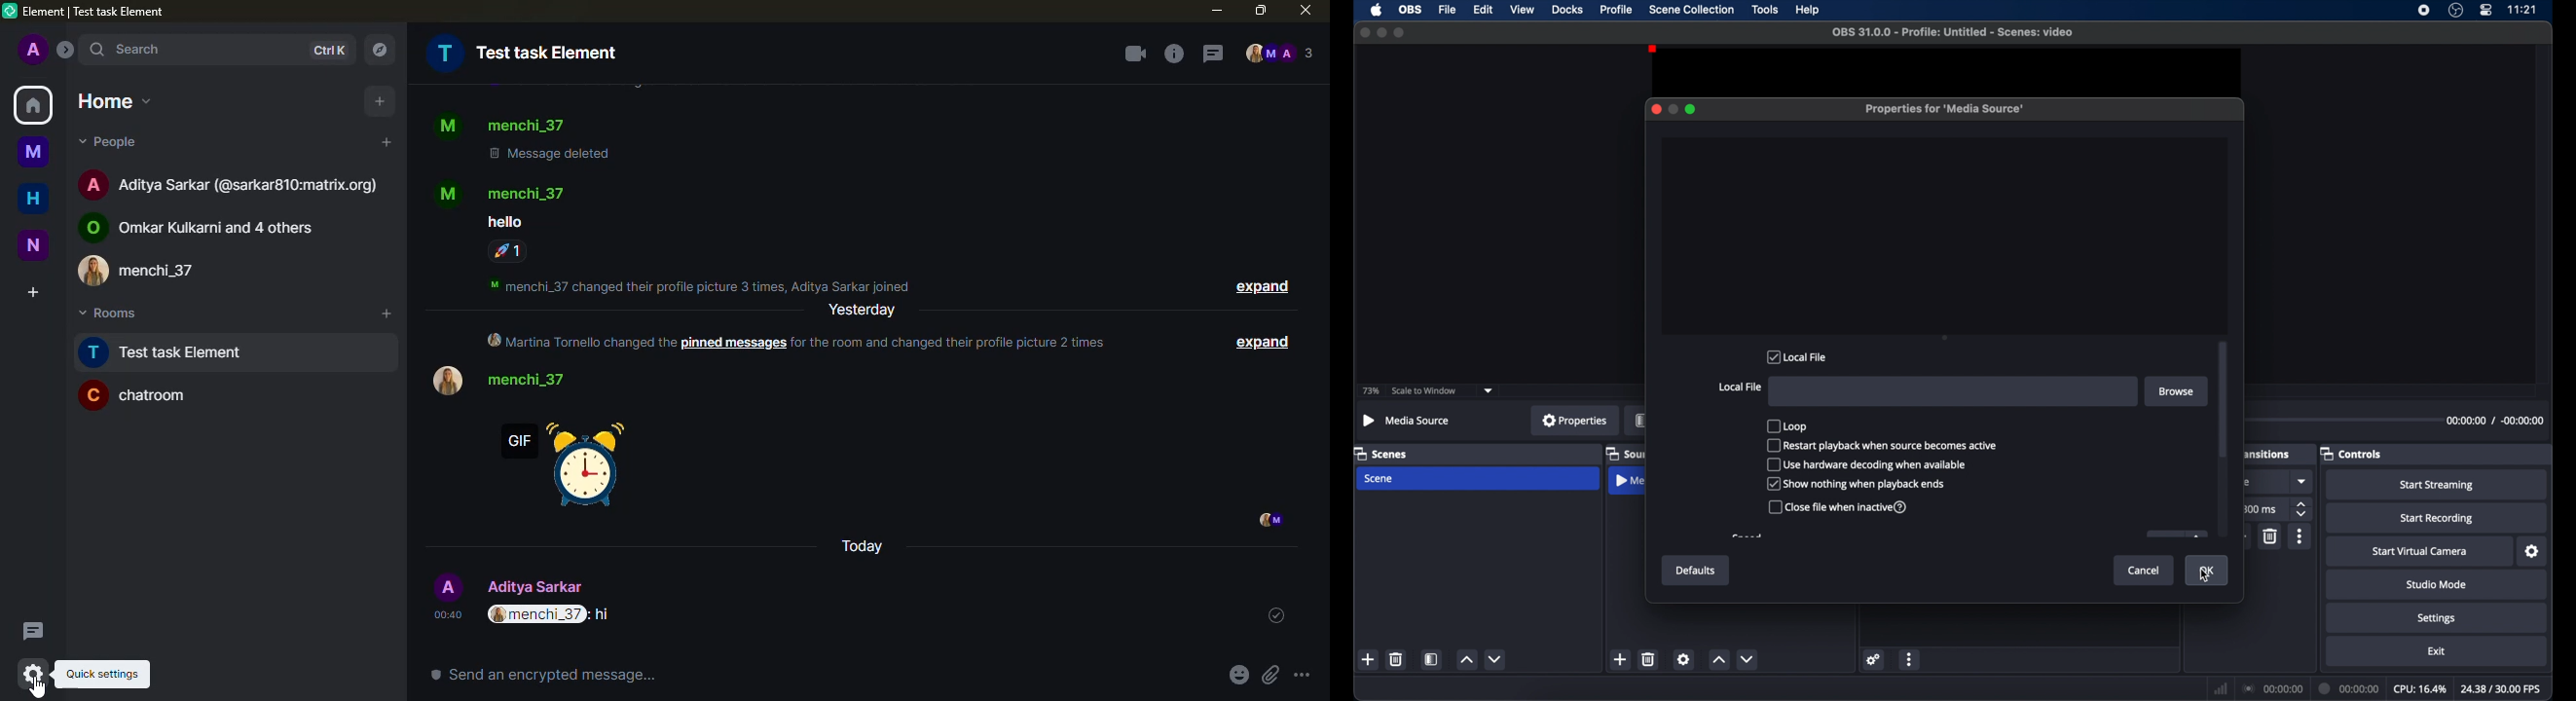  I want to click on quick settings, so click(33, 674).